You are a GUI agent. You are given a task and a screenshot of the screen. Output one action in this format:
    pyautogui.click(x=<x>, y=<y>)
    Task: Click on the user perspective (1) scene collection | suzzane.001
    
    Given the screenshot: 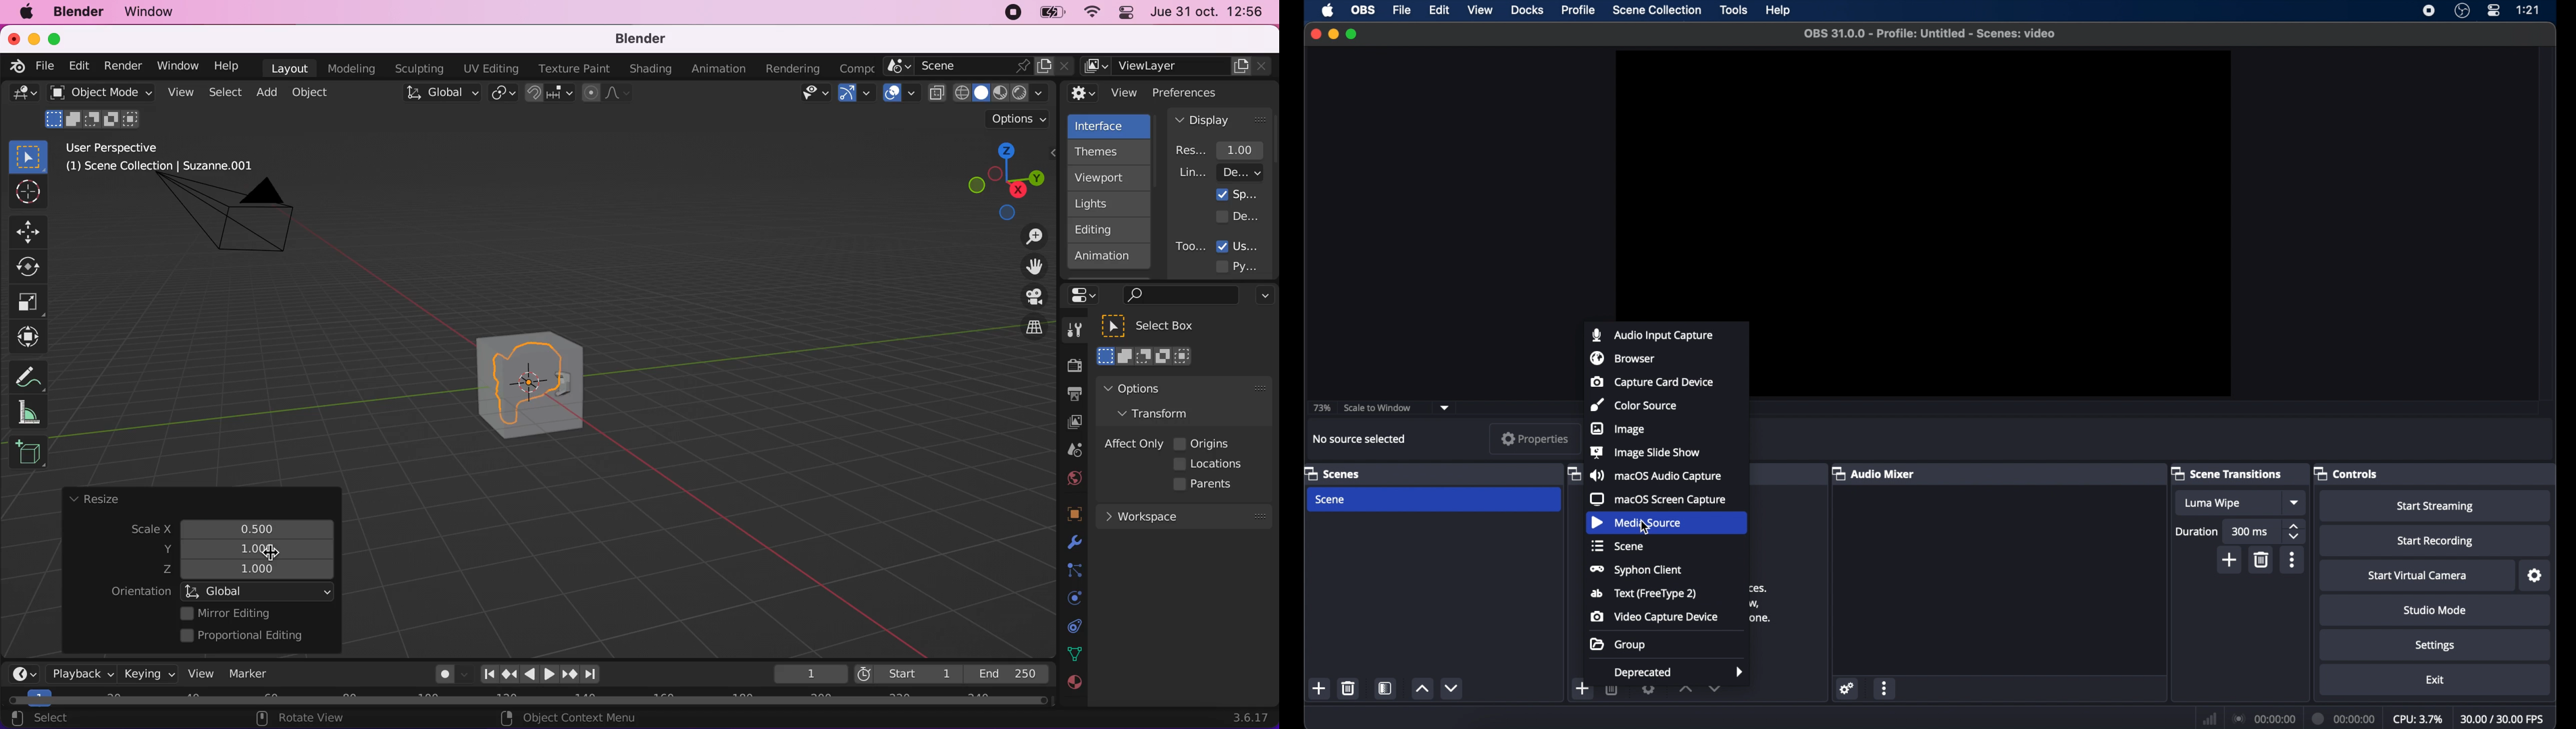 What is the action you would take?
    pyautogui.click(x=167, y=158)
    